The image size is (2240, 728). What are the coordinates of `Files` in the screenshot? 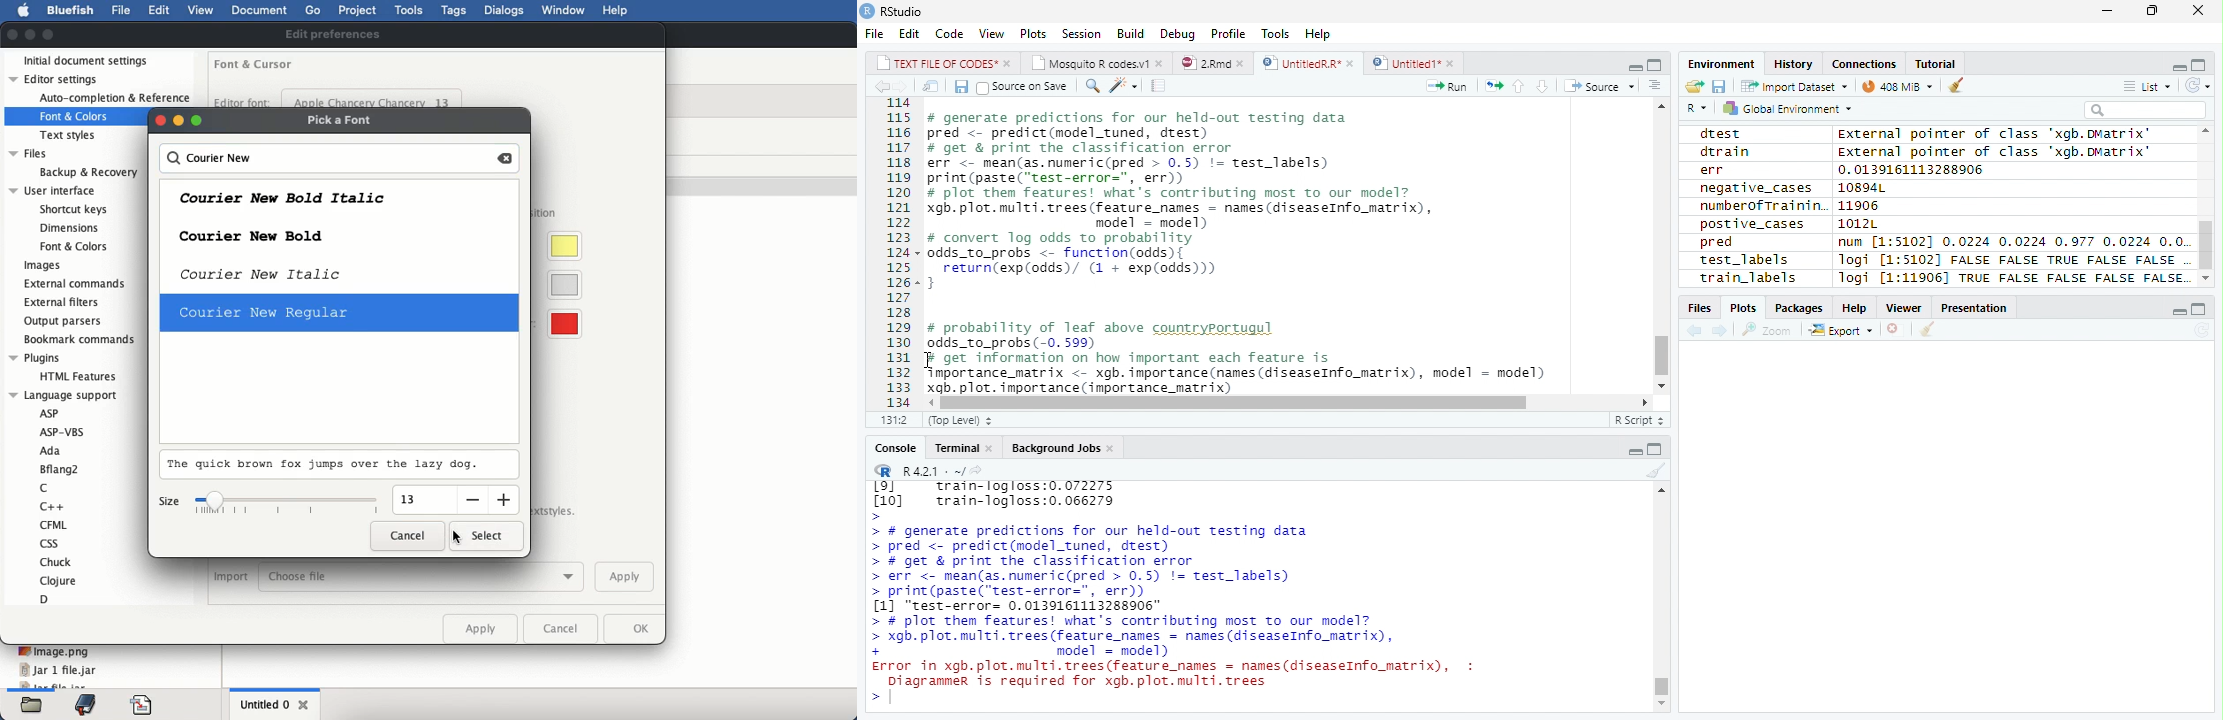 It's located at (1699, 308).